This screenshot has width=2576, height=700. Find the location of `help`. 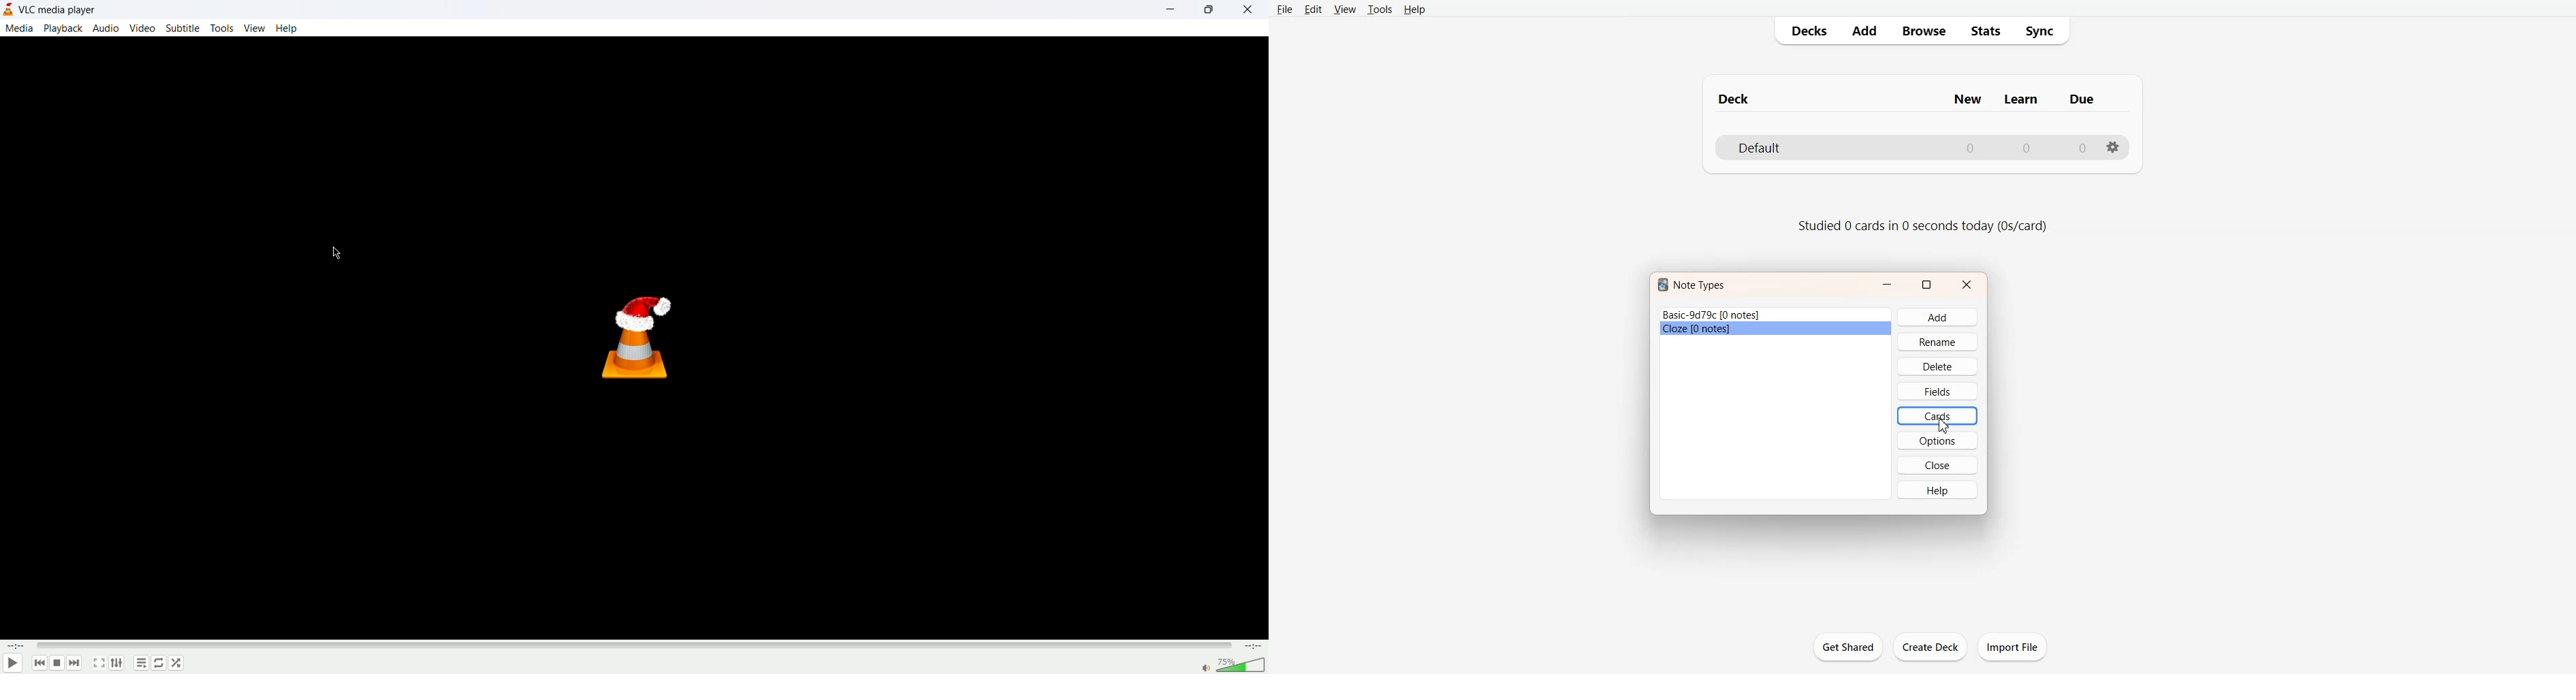

help is located at coordinates (289, 28).